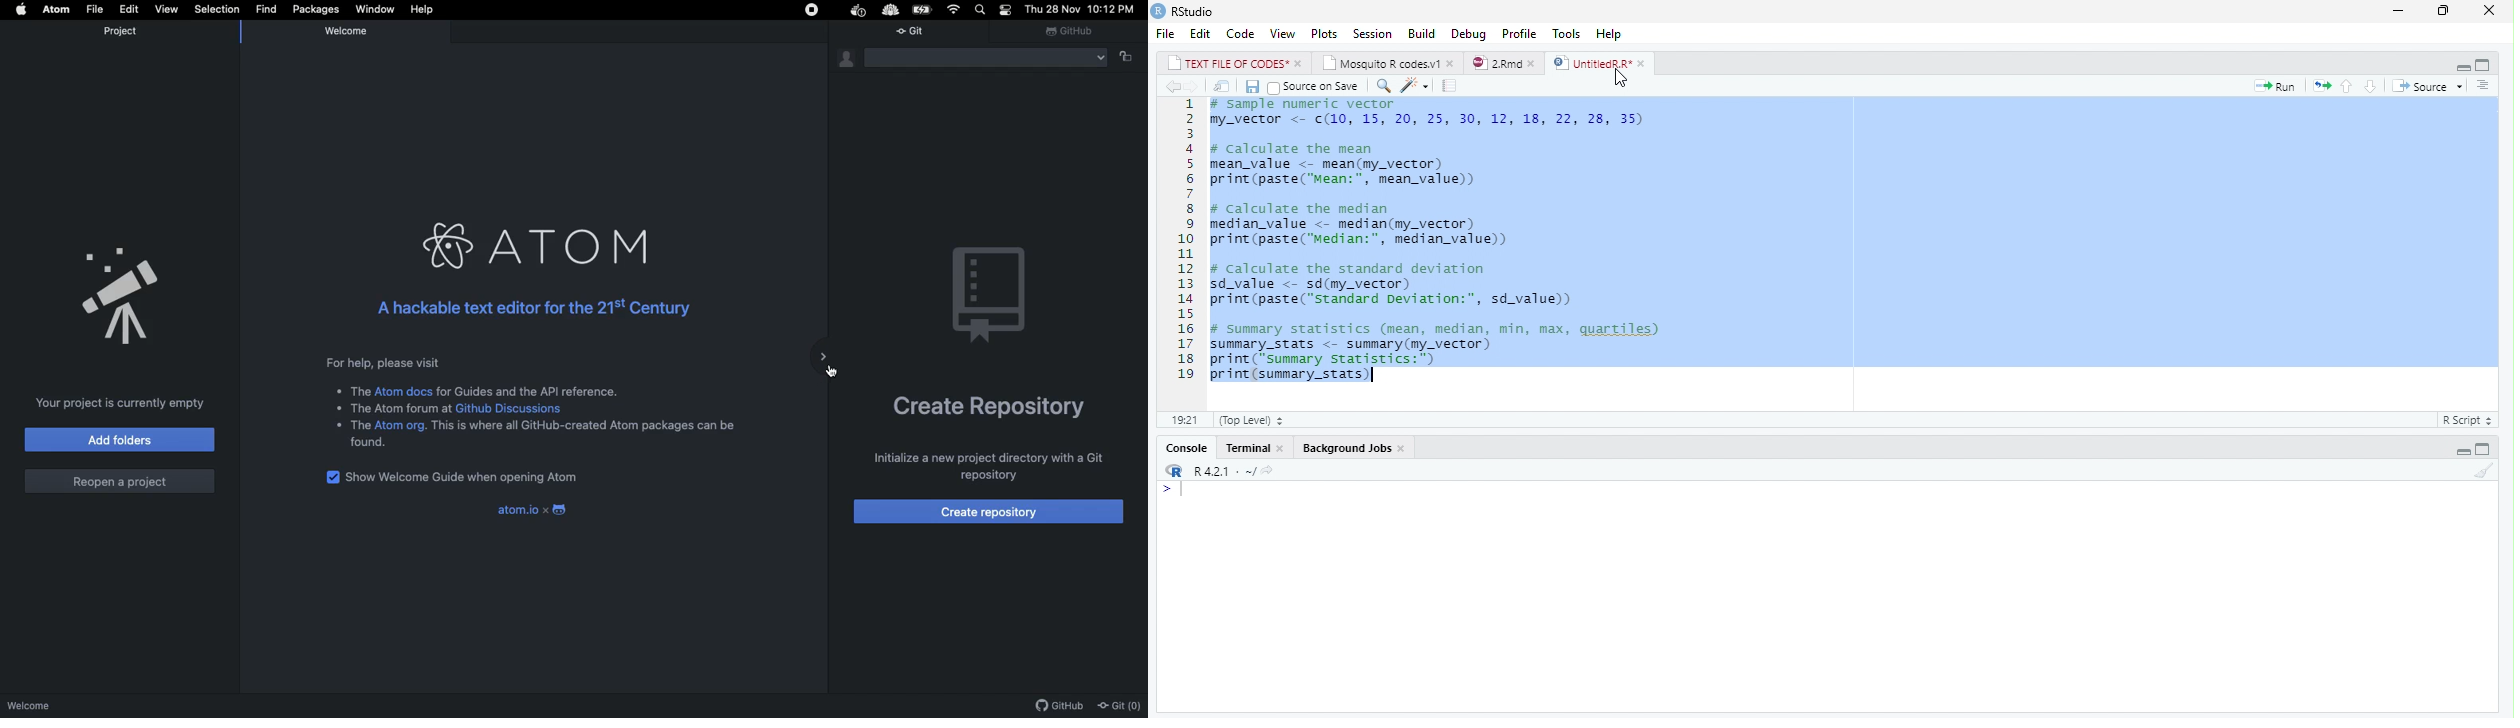 Image resolution: width=2520 pixels, height=728 pixels. What do you see at coordinates (1347, 448) in the screenshot?
I see `Background Jobs` at bounding box center [1347, 448].